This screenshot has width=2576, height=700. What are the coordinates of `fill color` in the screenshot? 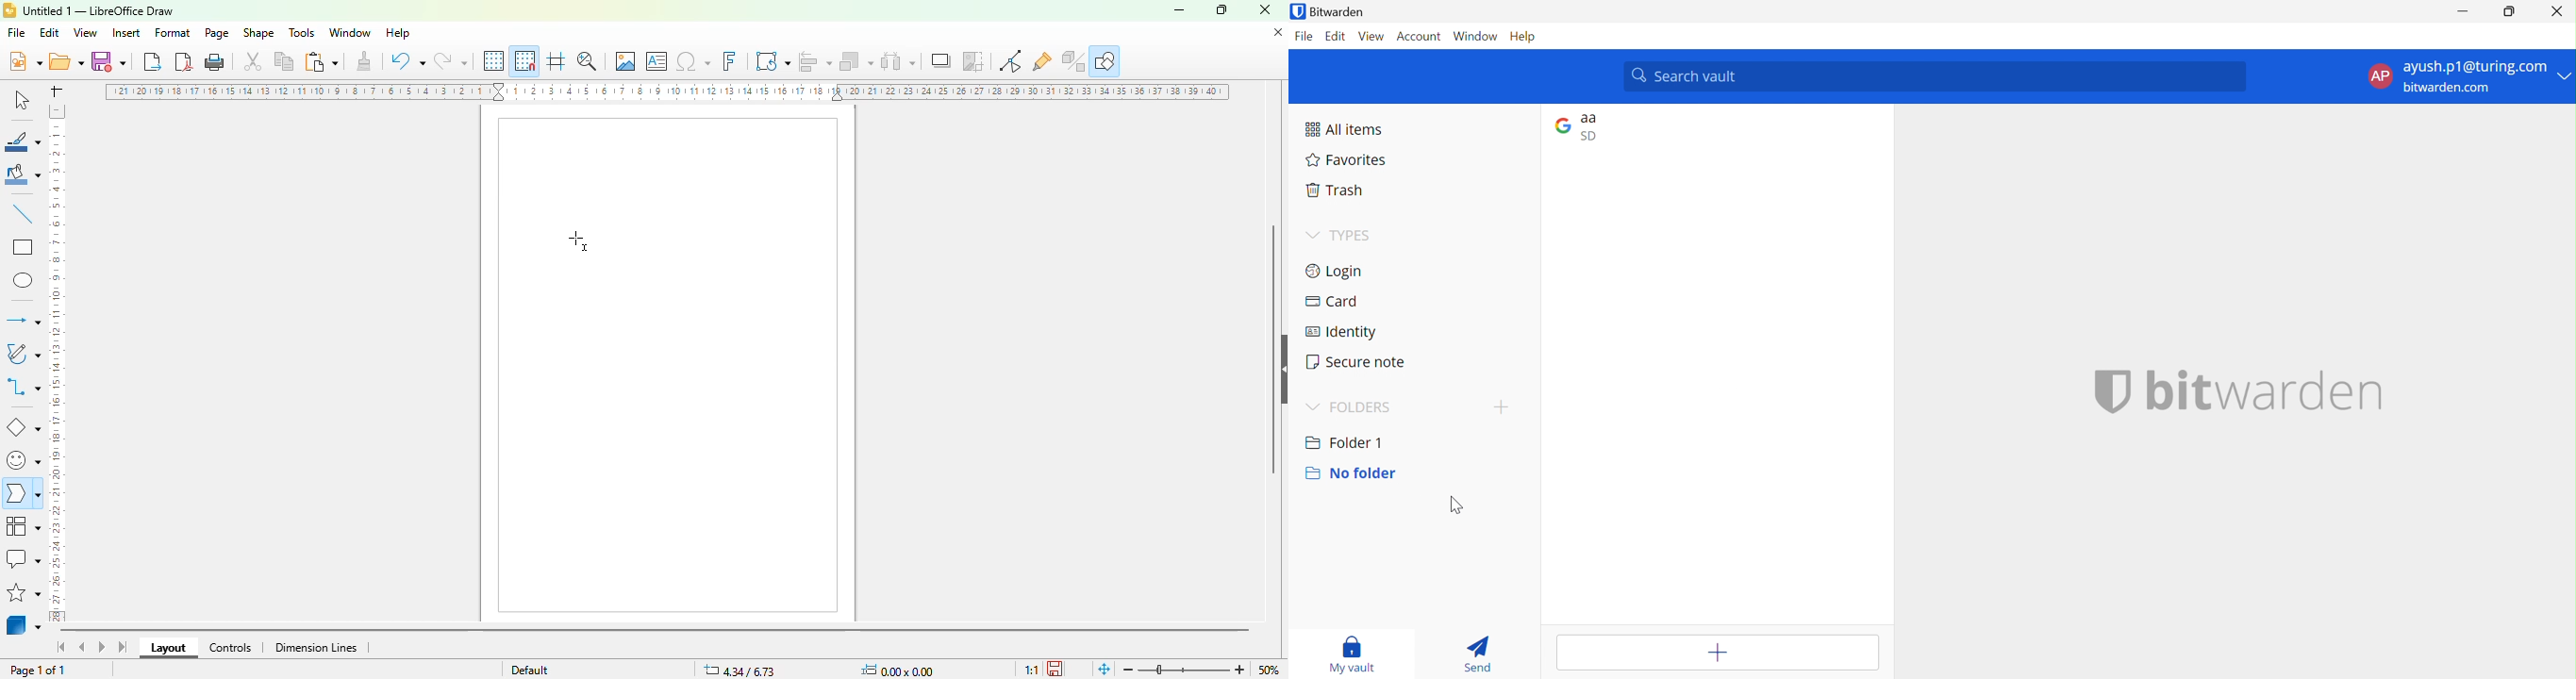 It's located at (24, 174).